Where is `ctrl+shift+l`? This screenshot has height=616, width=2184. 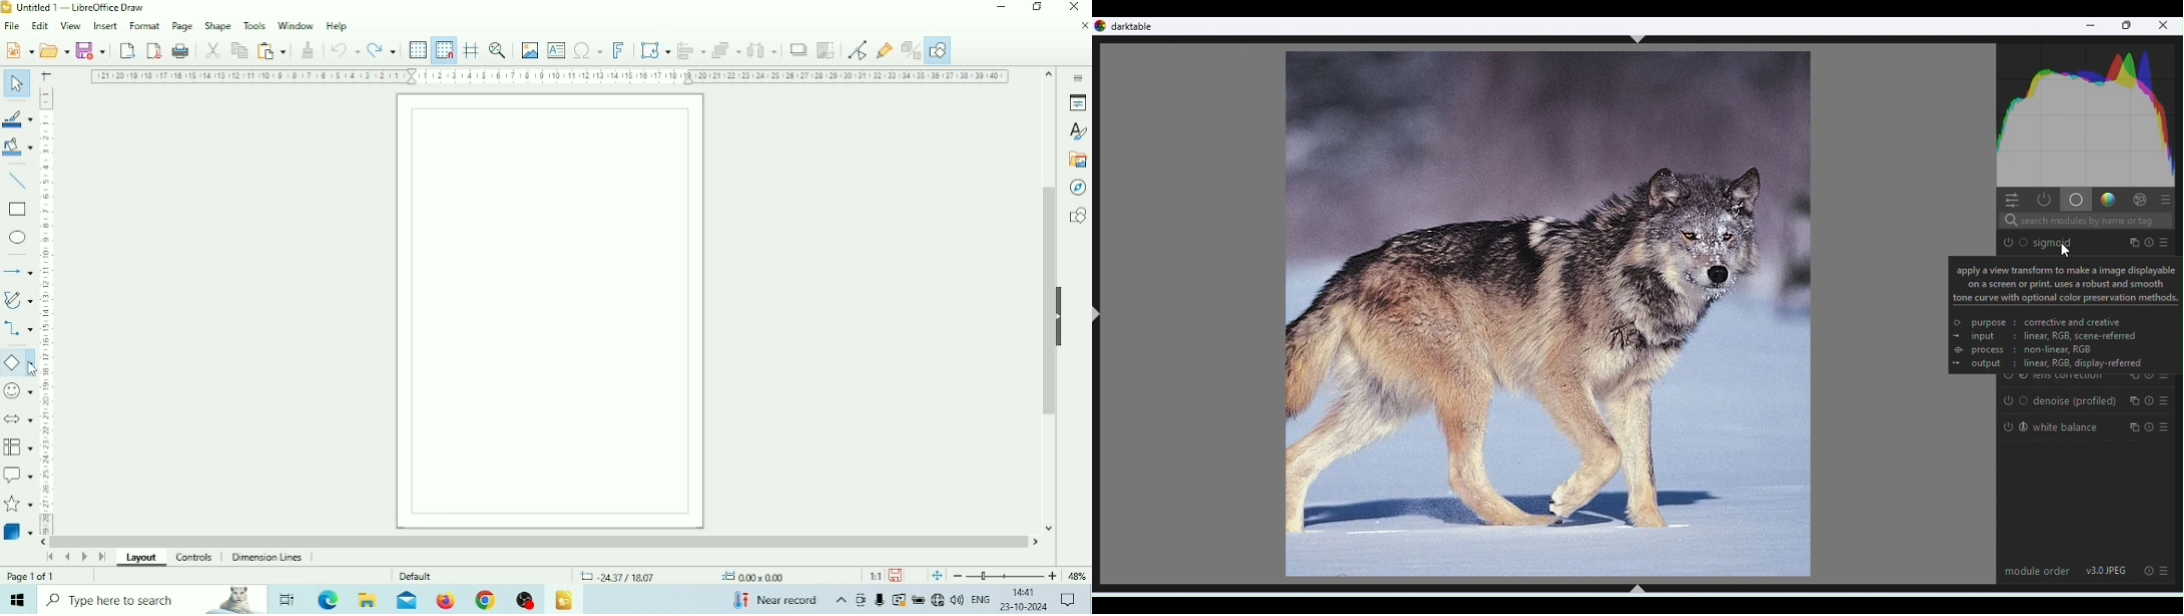
ctrl+shift+l is located at coordinates (1099, 315).